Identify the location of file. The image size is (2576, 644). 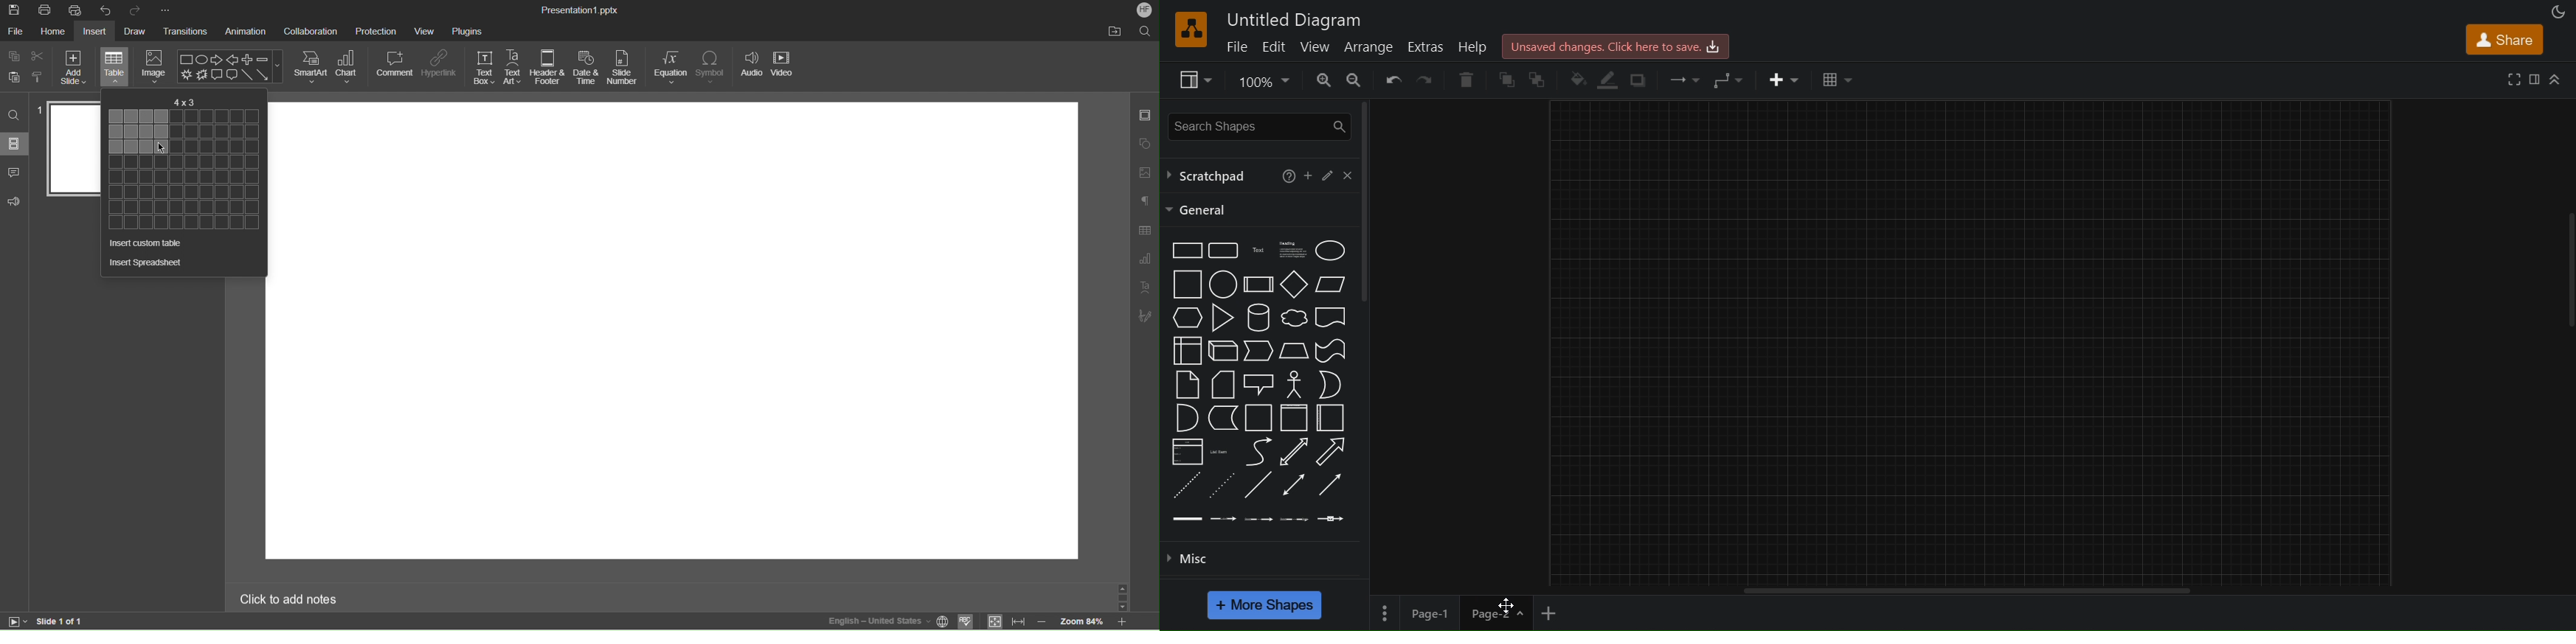
(1236, 47).